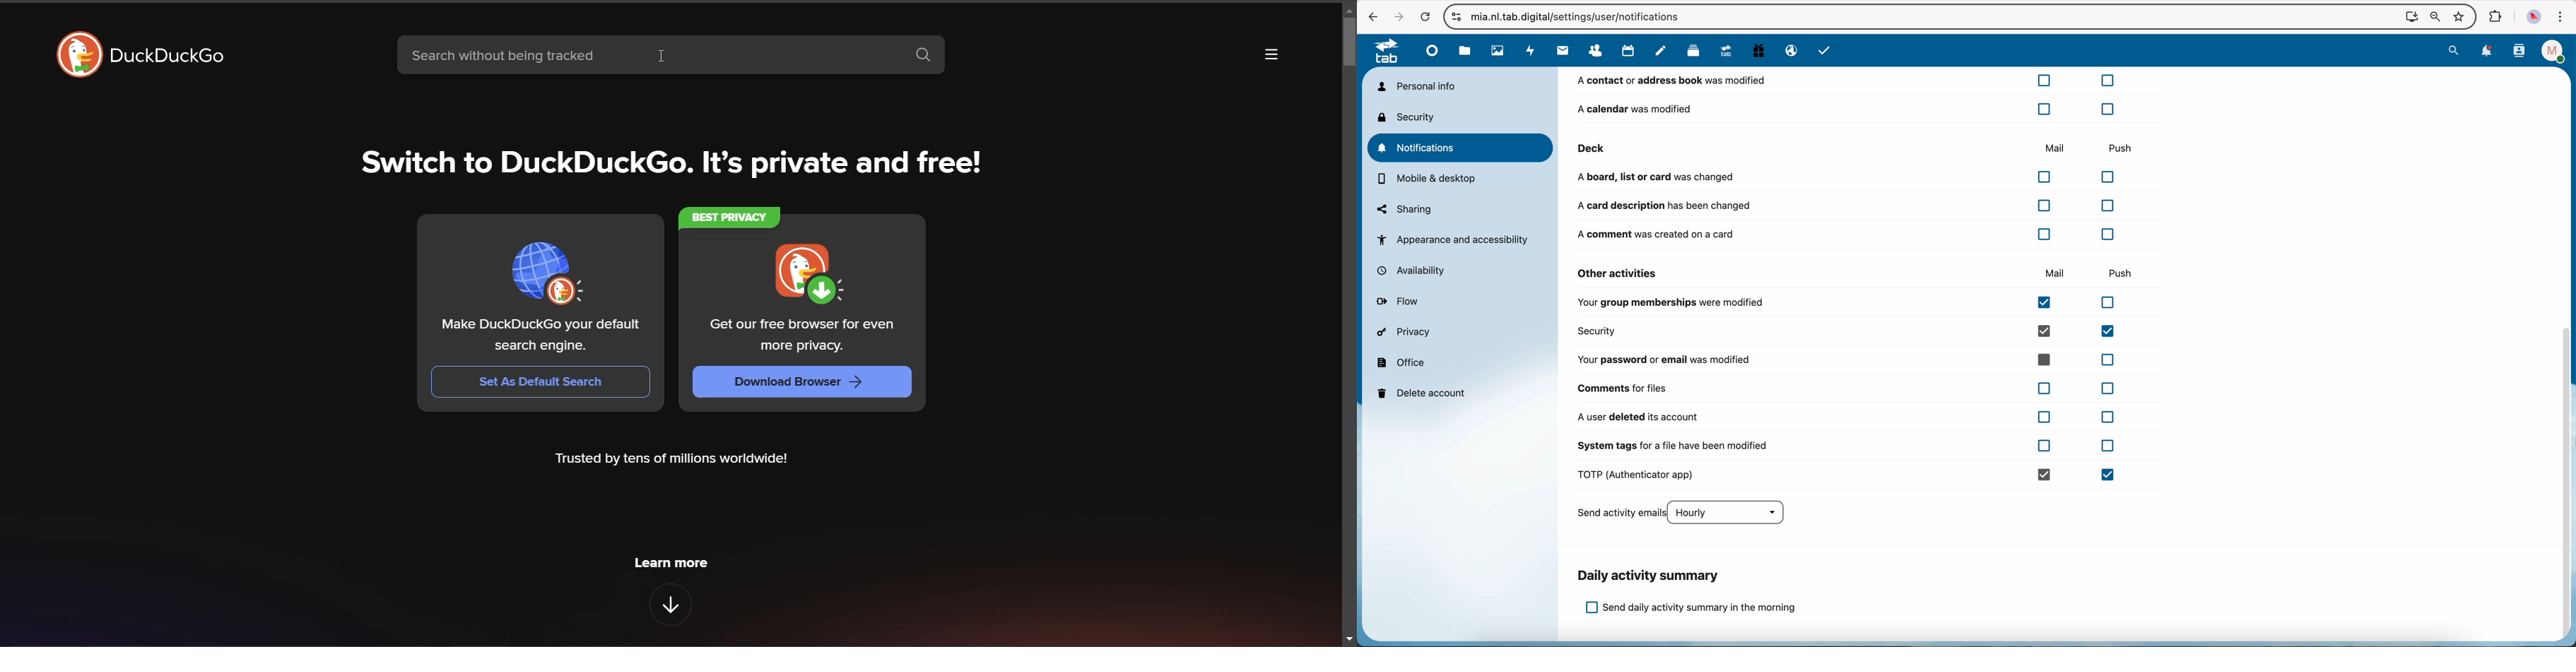  Describe the element at coordinates (2519, 52) in the screenshot. I see `contacts` at that location.